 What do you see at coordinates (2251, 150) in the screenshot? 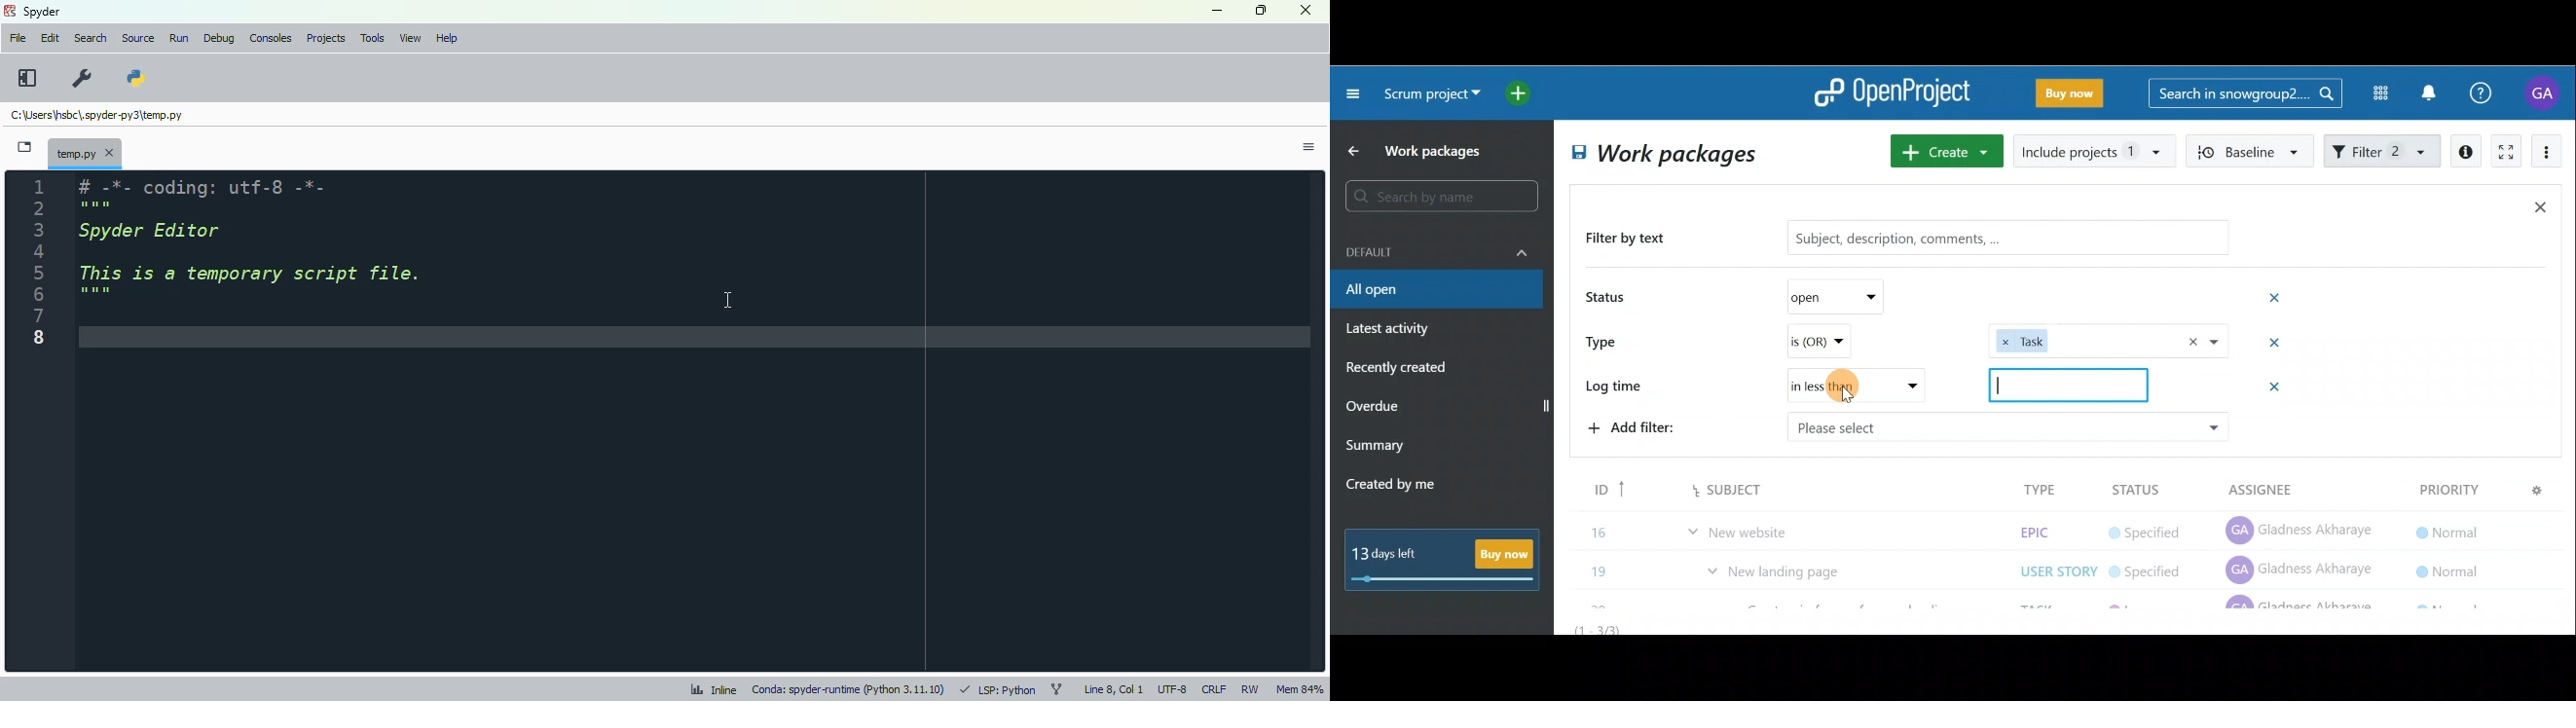
I see `Baseline` at bounding box center [2251, 150].